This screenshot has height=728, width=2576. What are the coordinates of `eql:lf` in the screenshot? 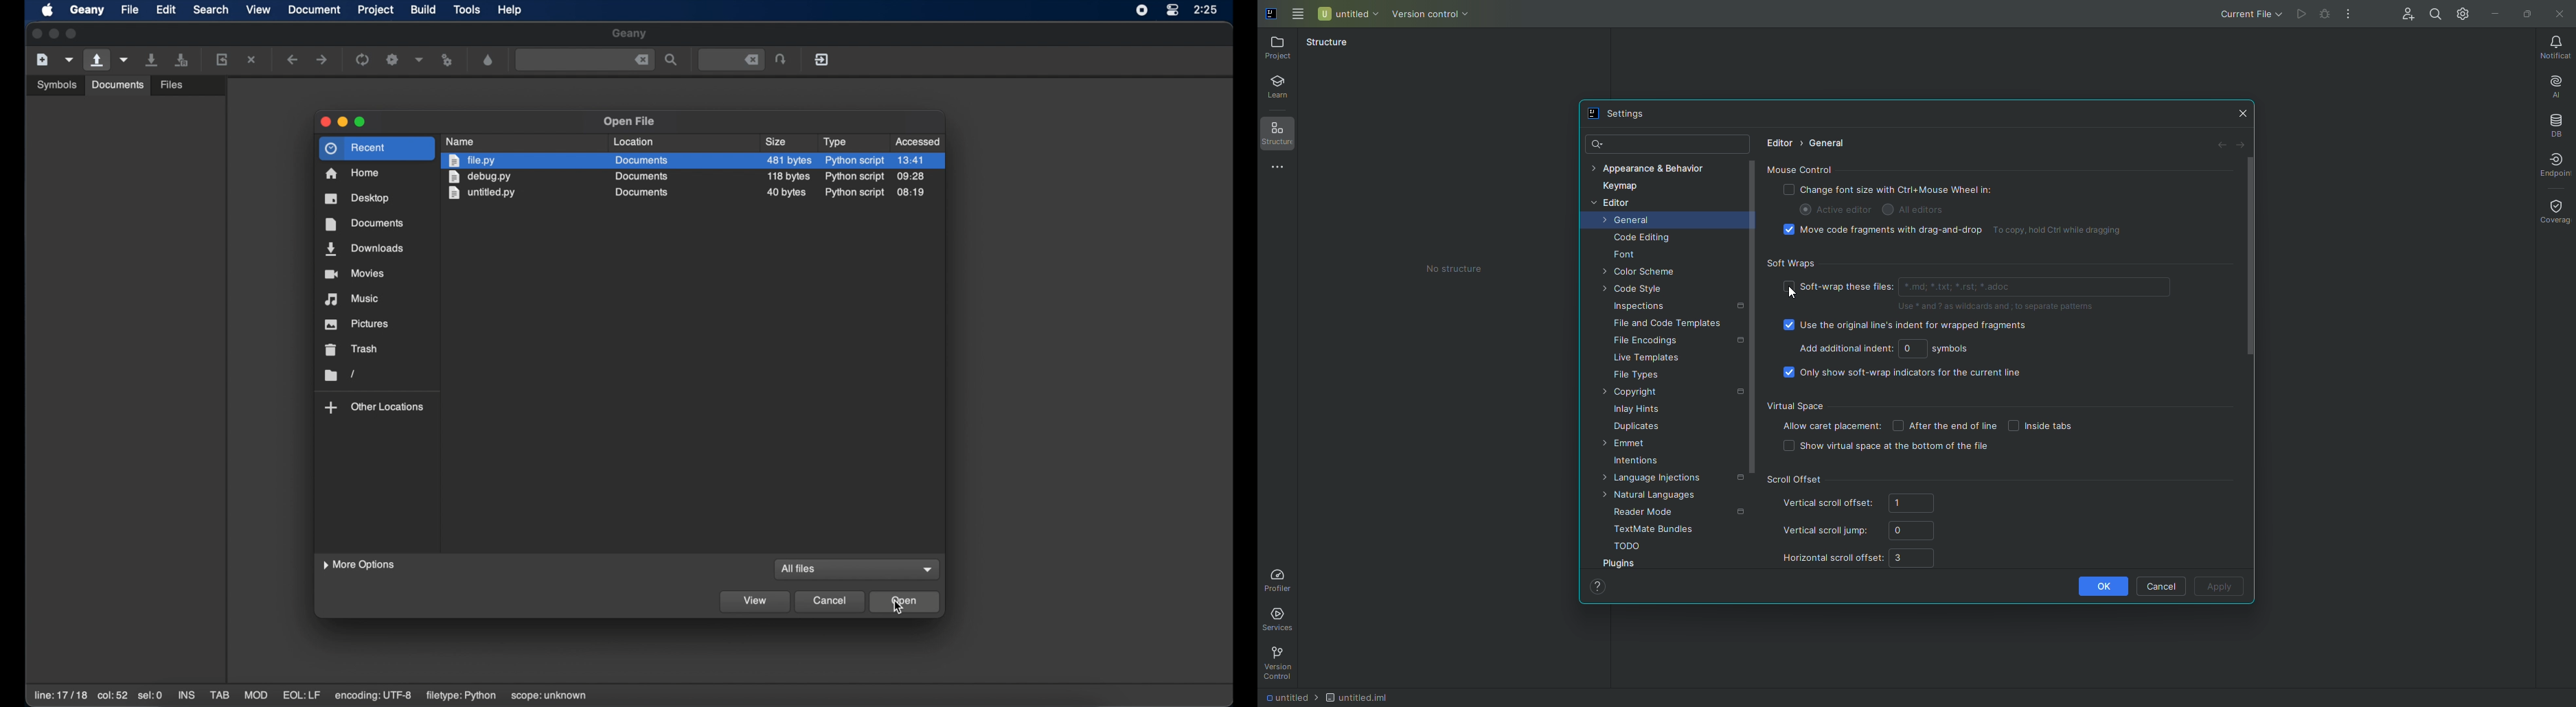 It's located at (303, 695).